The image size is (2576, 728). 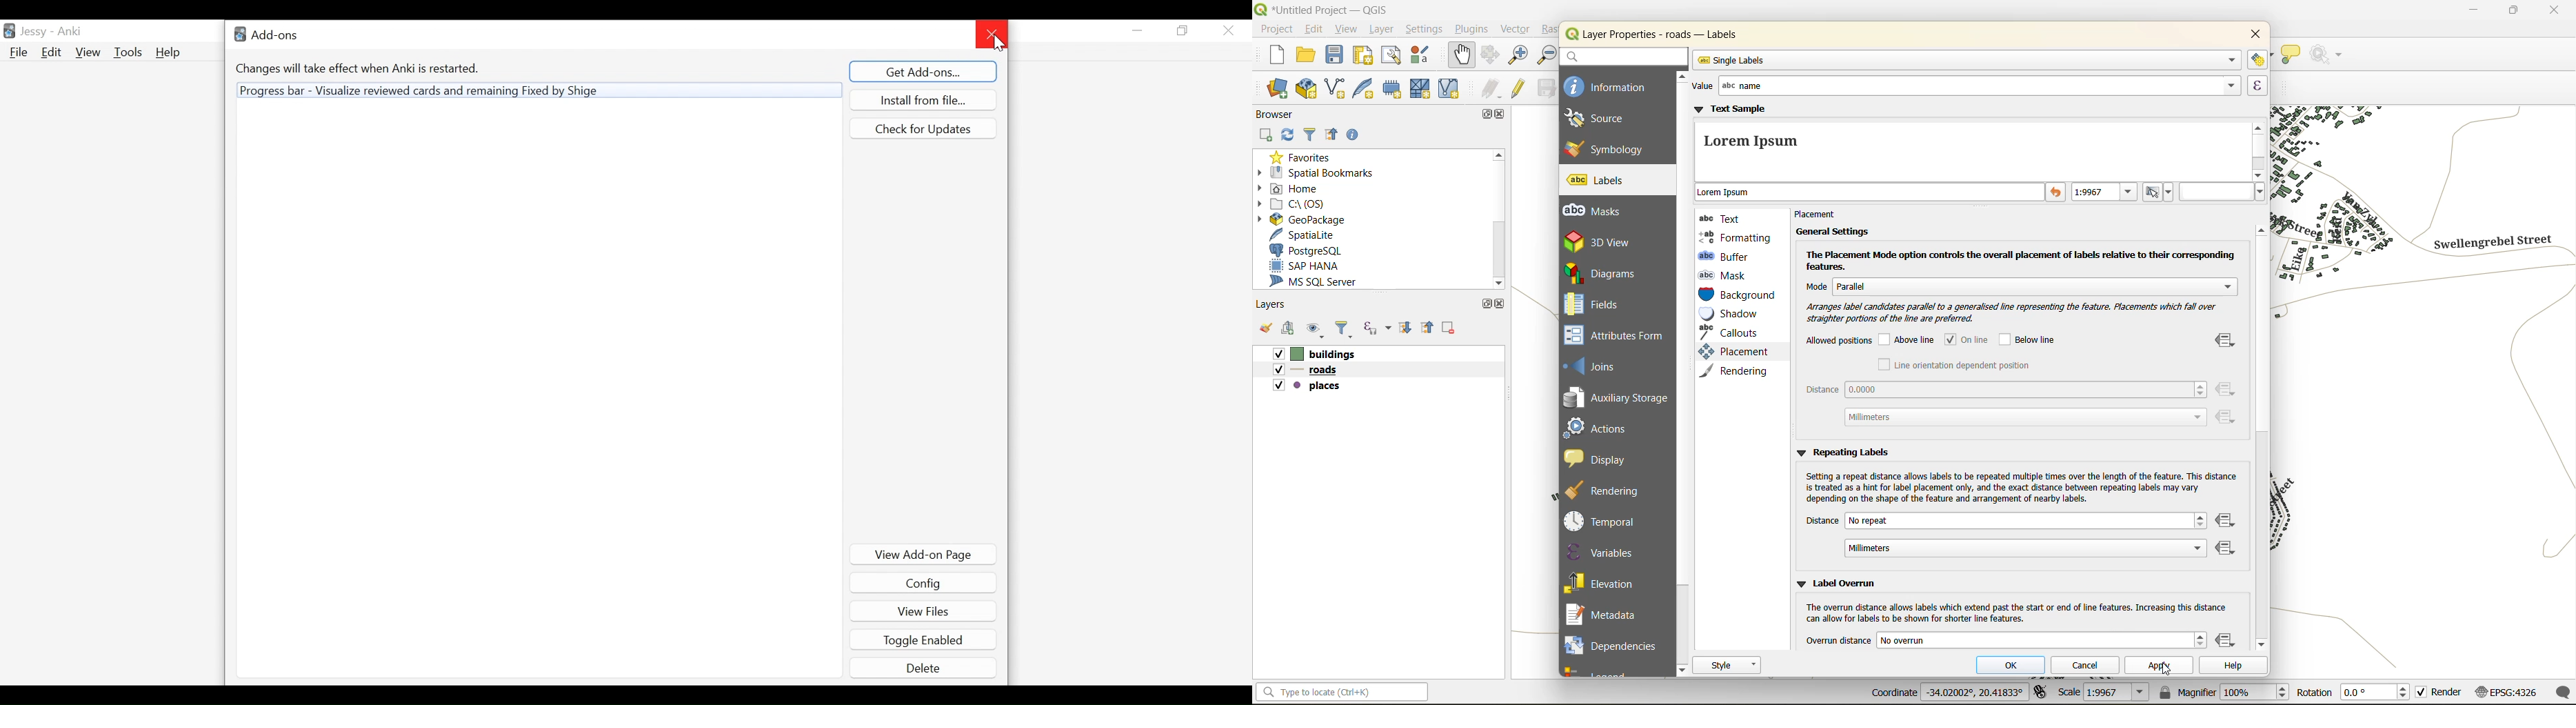 I want to click on show tips, so click(x=2291, y=55).